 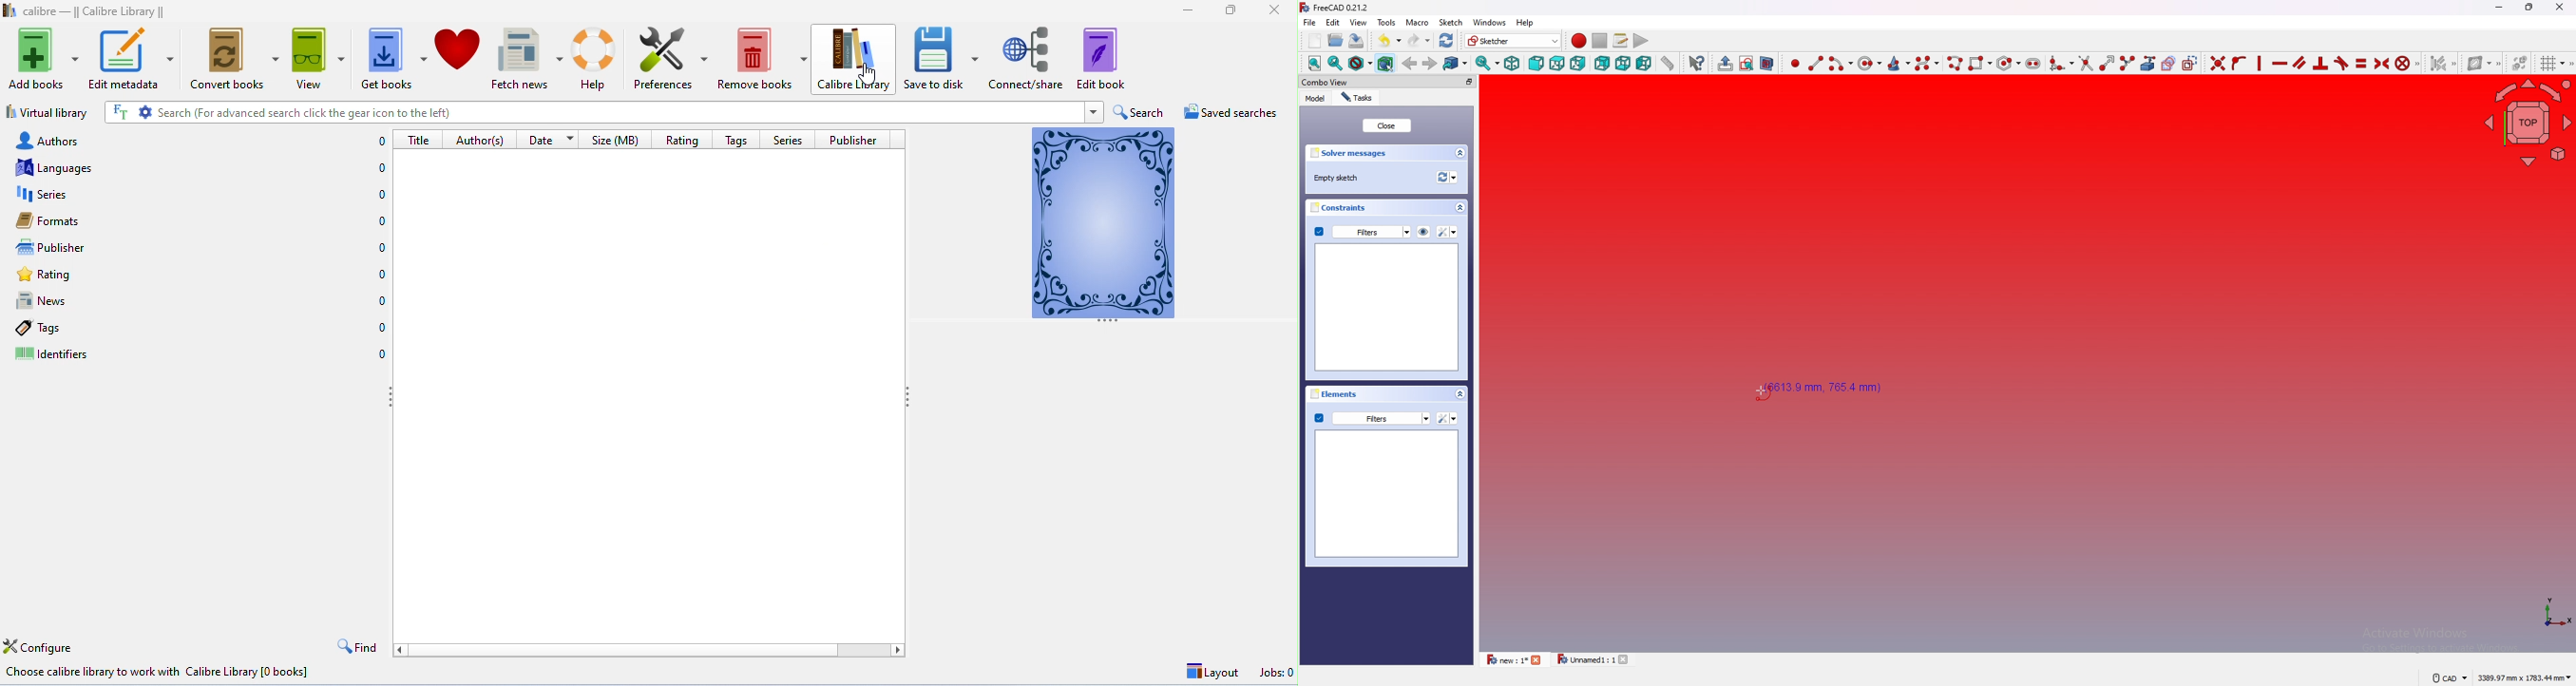 I want to click on constrain equal, so click(x=2362, y=63).